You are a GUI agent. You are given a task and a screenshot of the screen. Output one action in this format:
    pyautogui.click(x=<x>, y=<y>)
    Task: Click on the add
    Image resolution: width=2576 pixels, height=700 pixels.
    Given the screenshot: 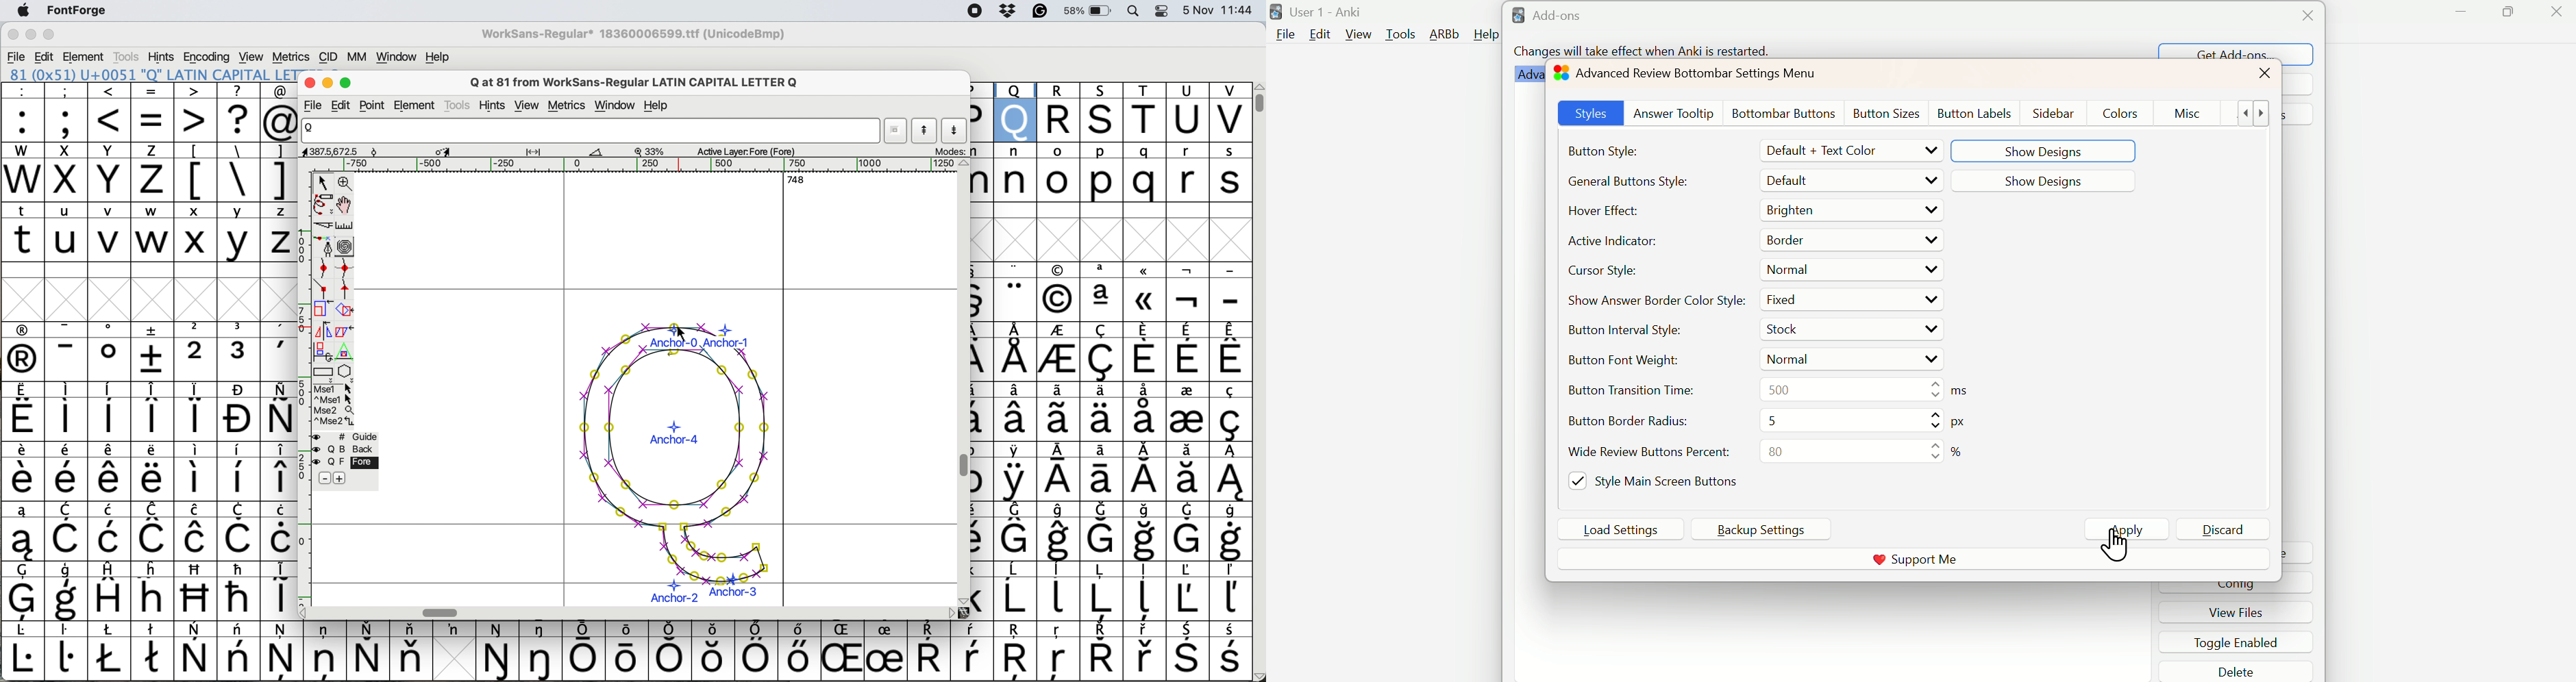 What is the action you would take?
    pyautogui.click(x=350, y=478)
    